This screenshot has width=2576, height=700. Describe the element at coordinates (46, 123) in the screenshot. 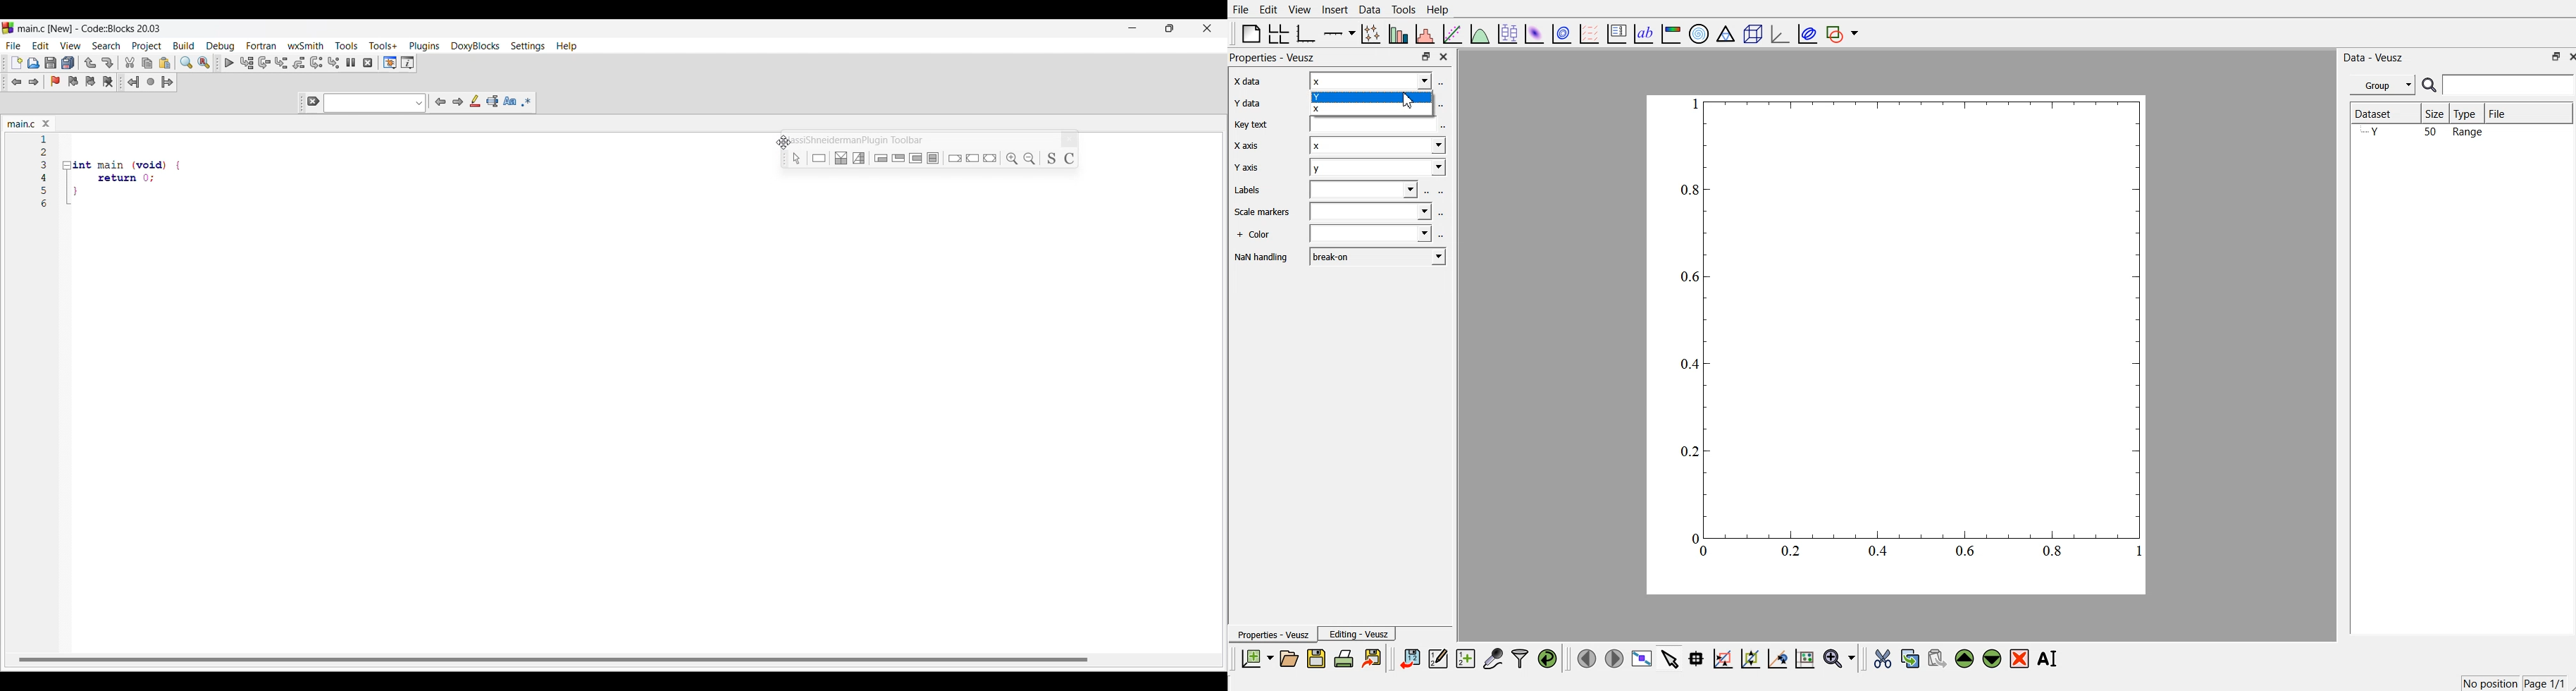

I see `Close tab` at that location.